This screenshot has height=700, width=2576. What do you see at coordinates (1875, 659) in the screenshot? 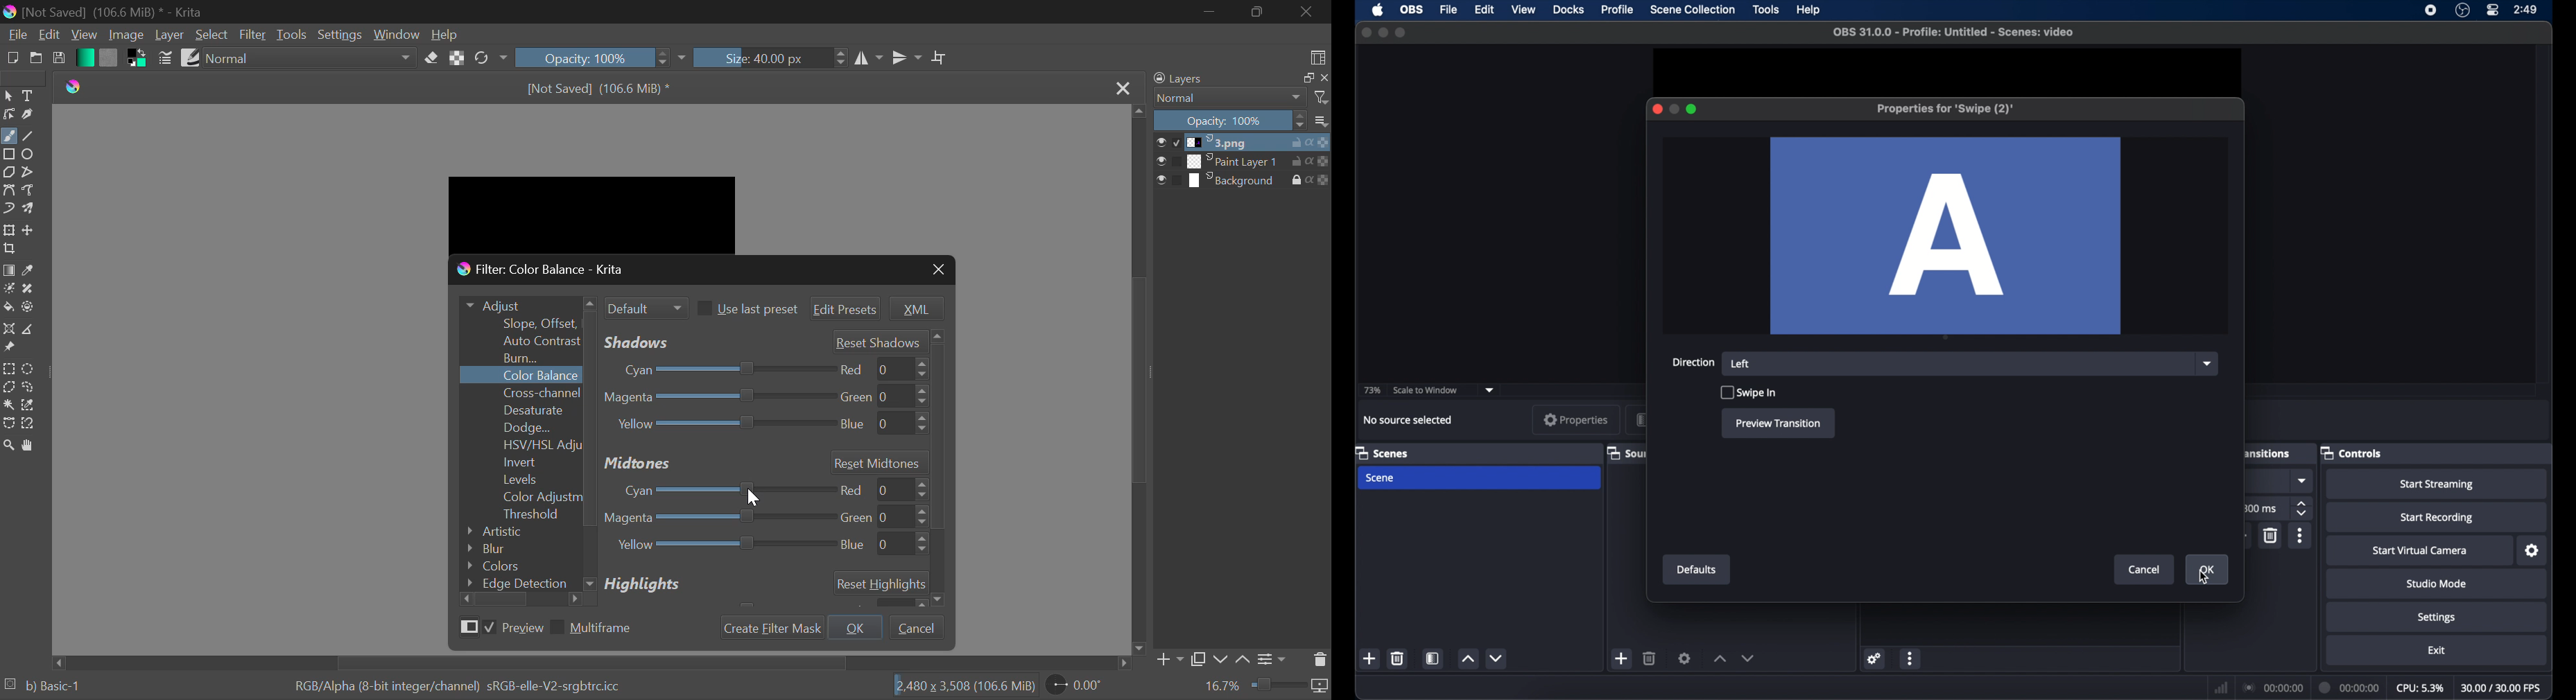
I see `settings` at bounding box center [1875, 659].